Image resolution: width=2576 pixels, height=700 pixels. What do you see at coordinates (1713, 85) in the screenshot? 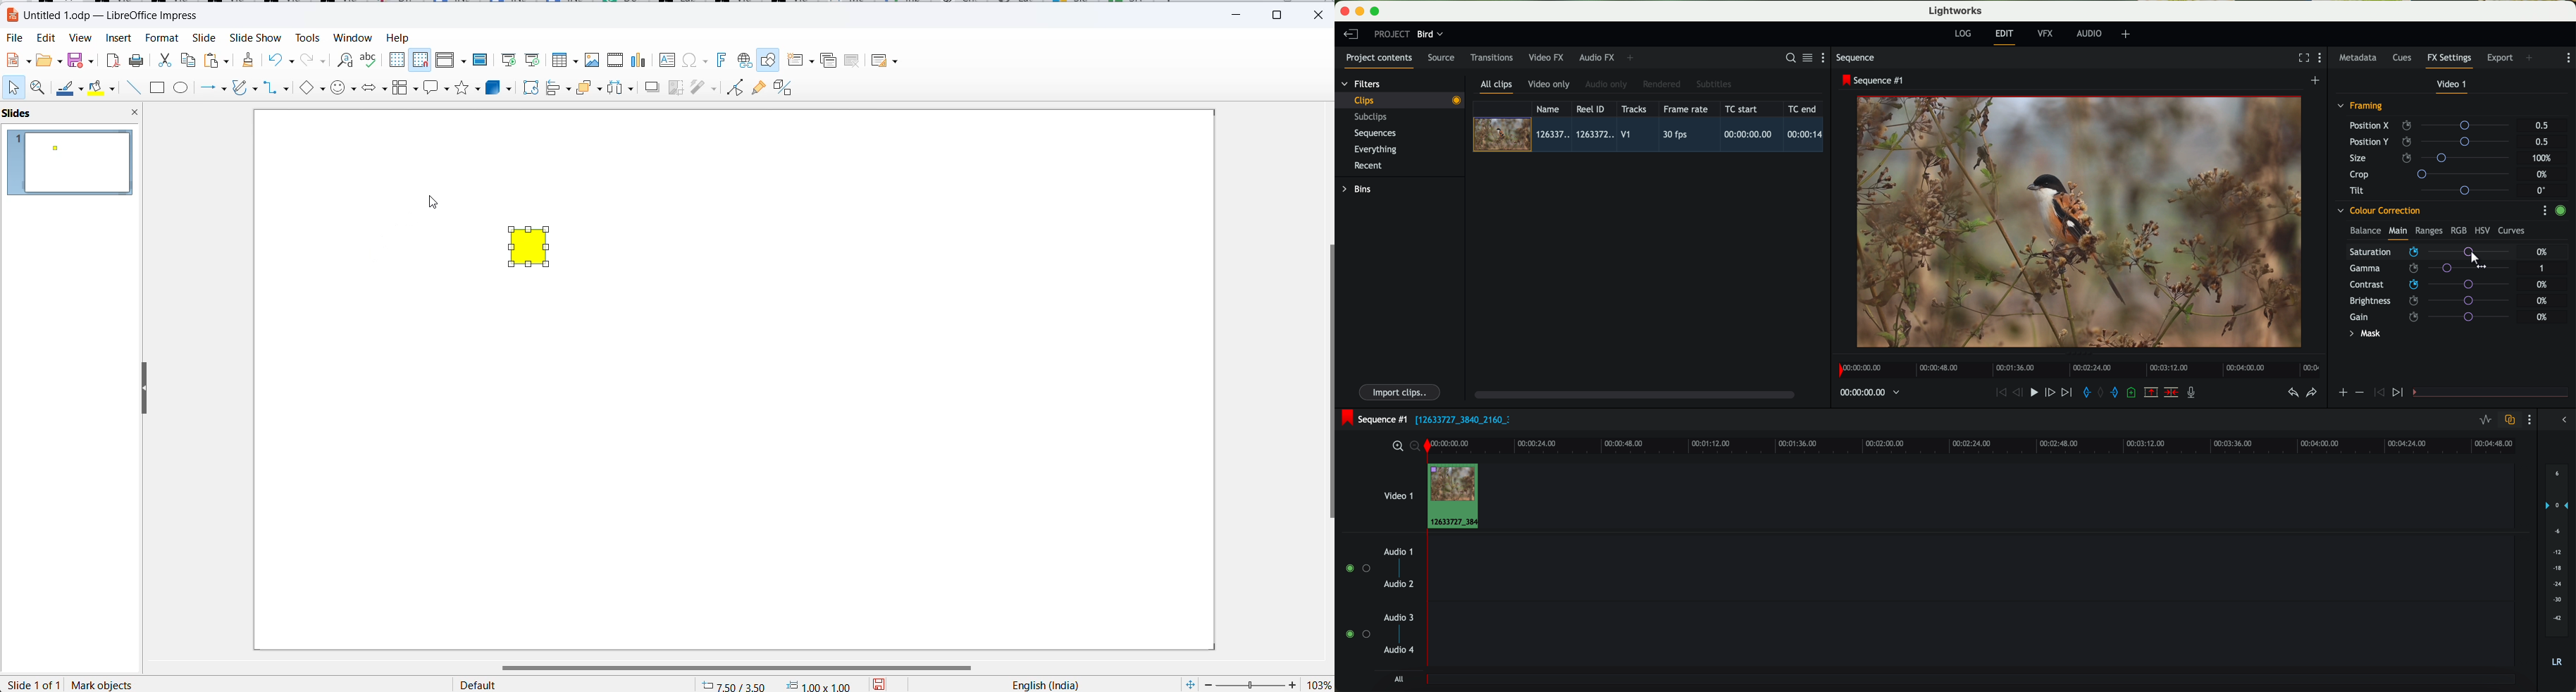
I see `subtitles` at bounding box center [1713, 85].